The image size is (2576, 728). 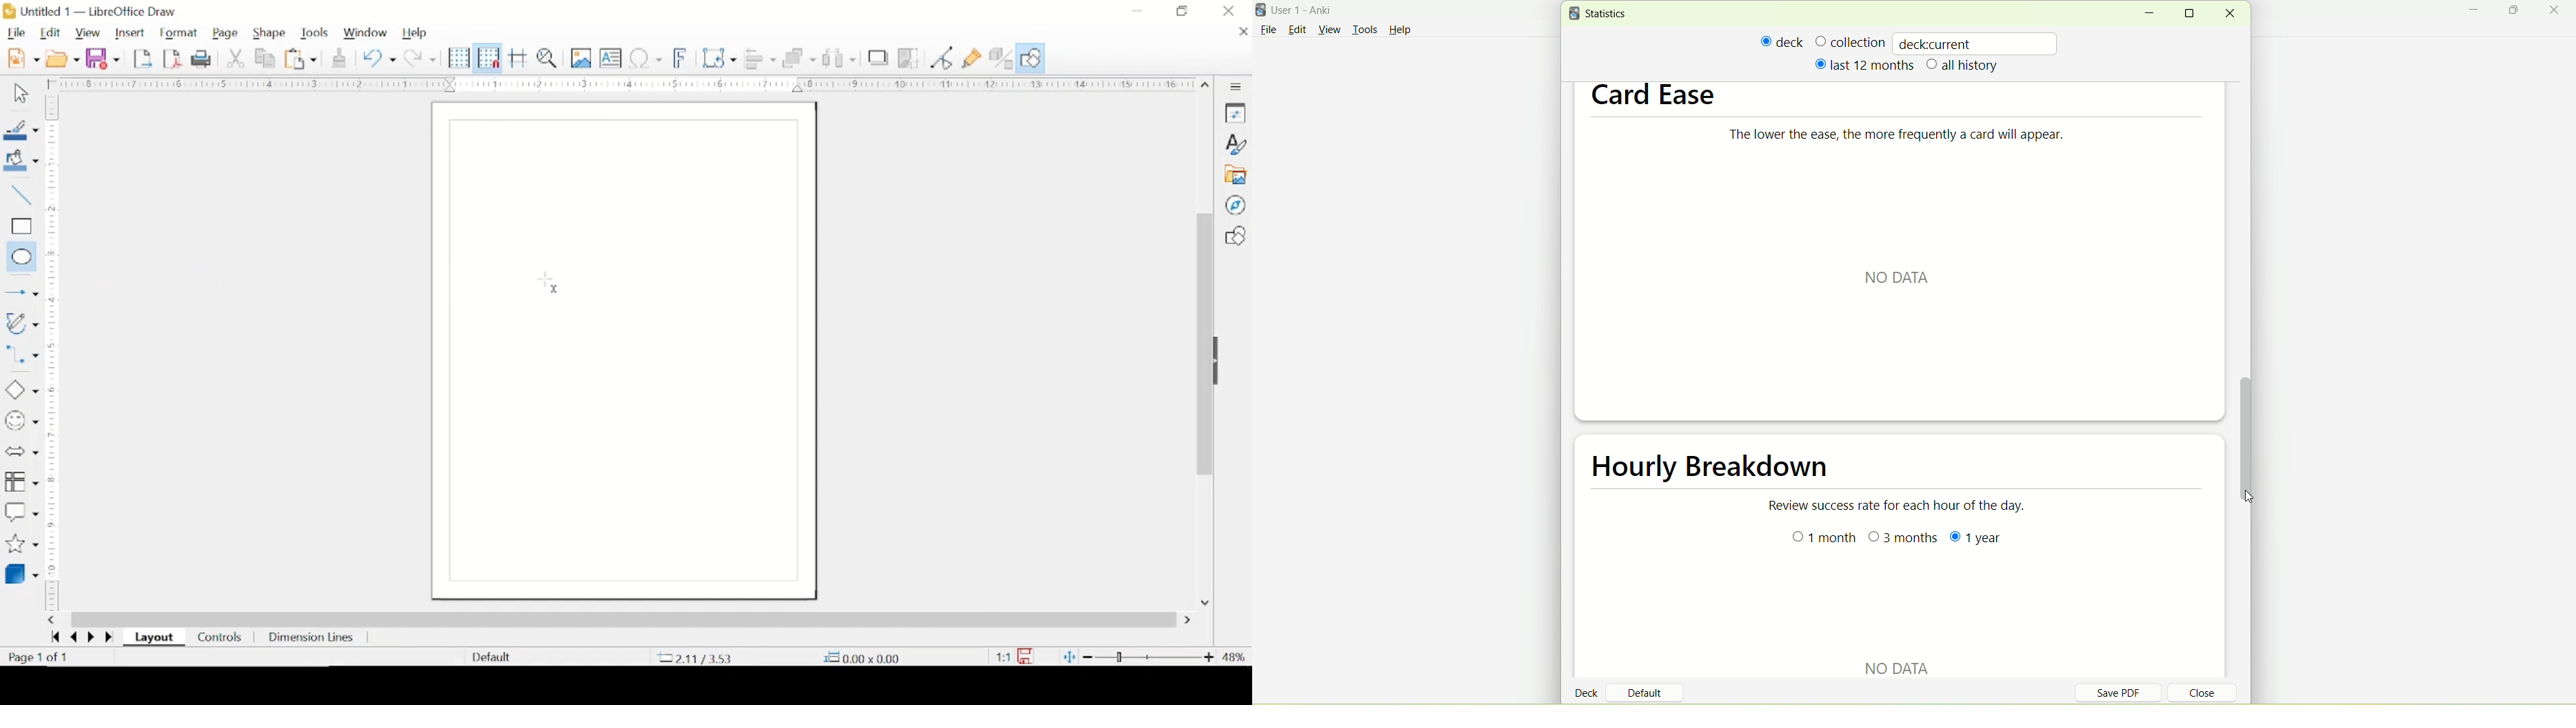 I want to click on Help, so click(x=1400, y=32).